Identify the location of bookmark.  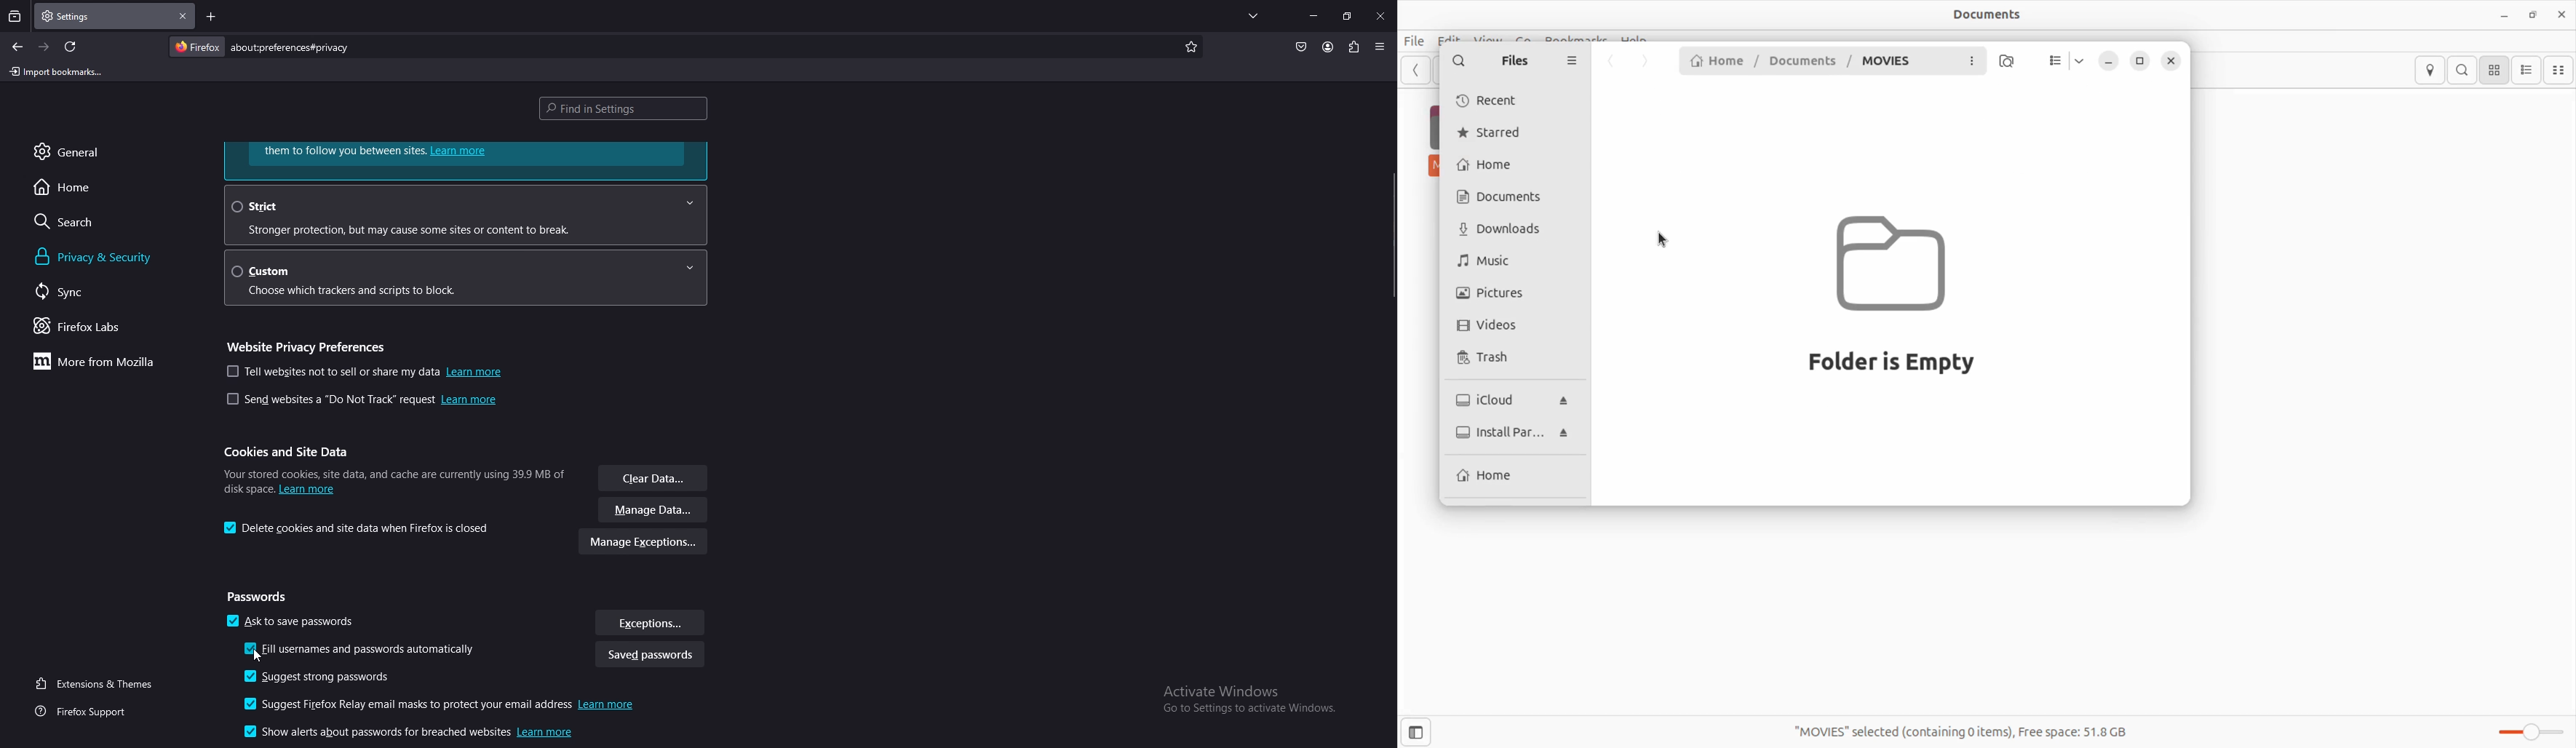
(1192, 47).